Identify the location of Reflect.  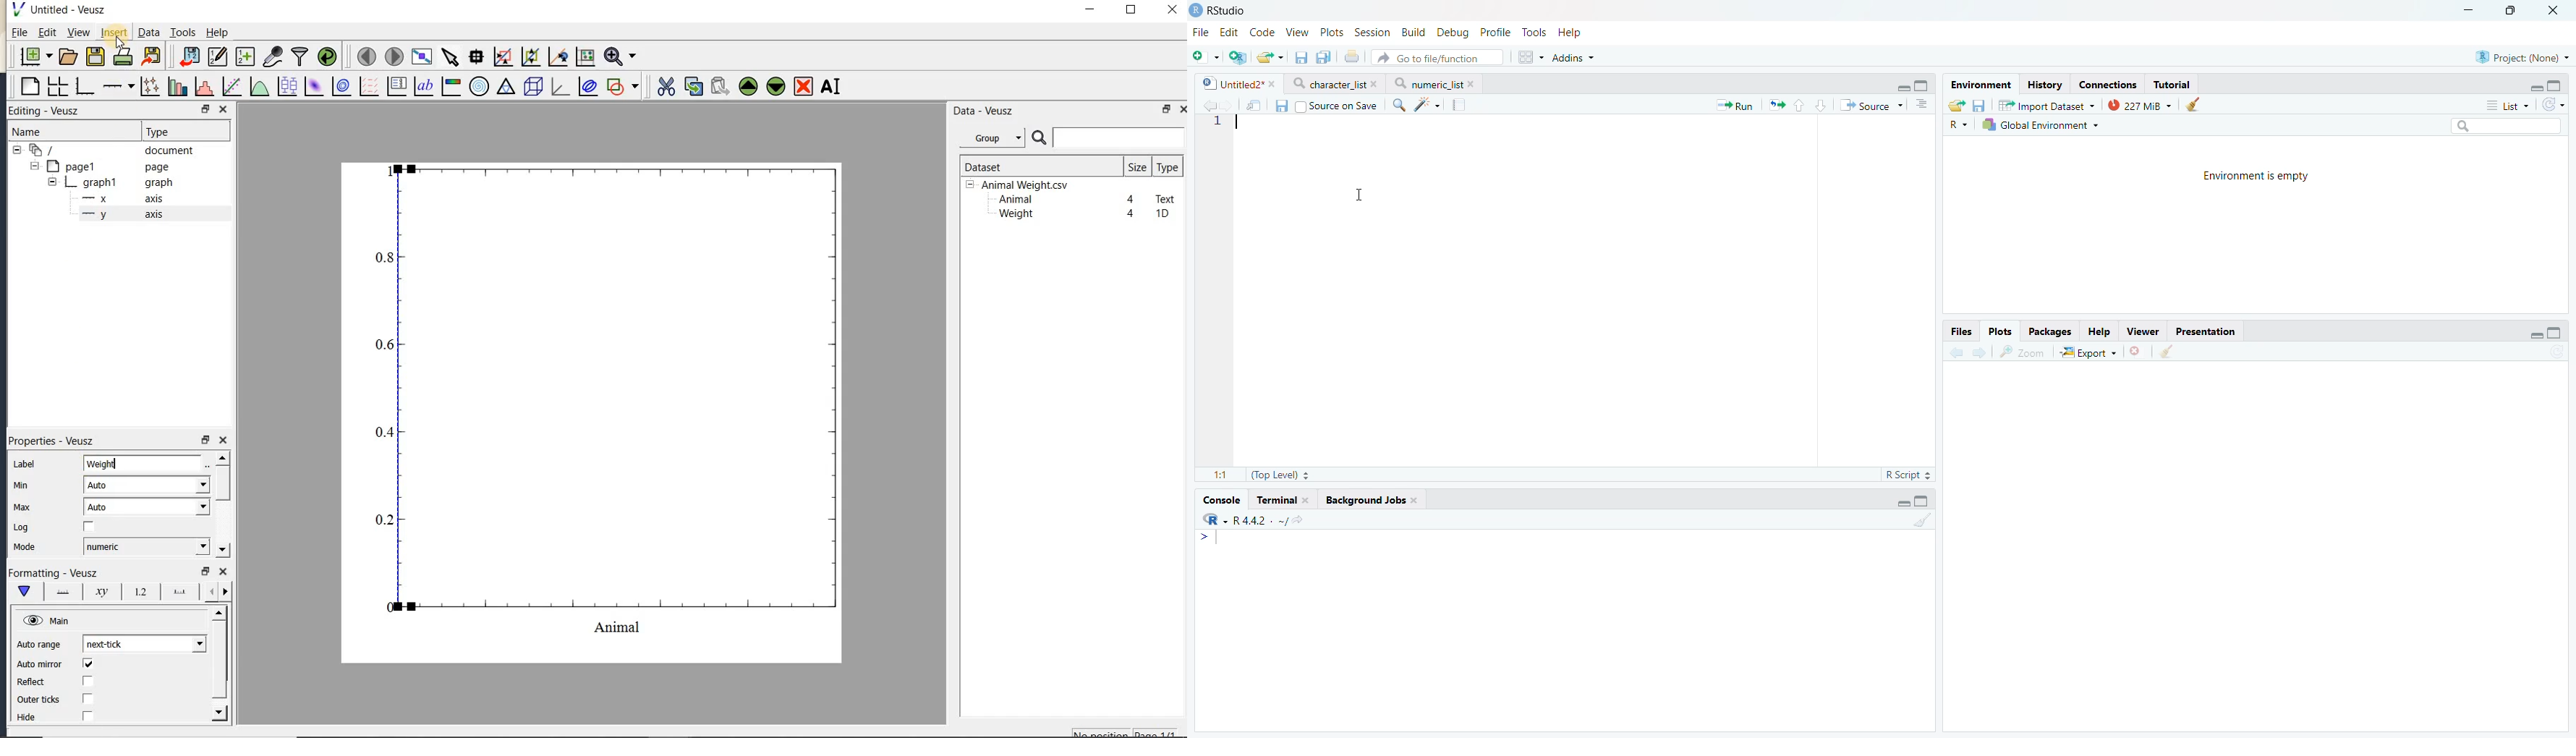
(37, 682).